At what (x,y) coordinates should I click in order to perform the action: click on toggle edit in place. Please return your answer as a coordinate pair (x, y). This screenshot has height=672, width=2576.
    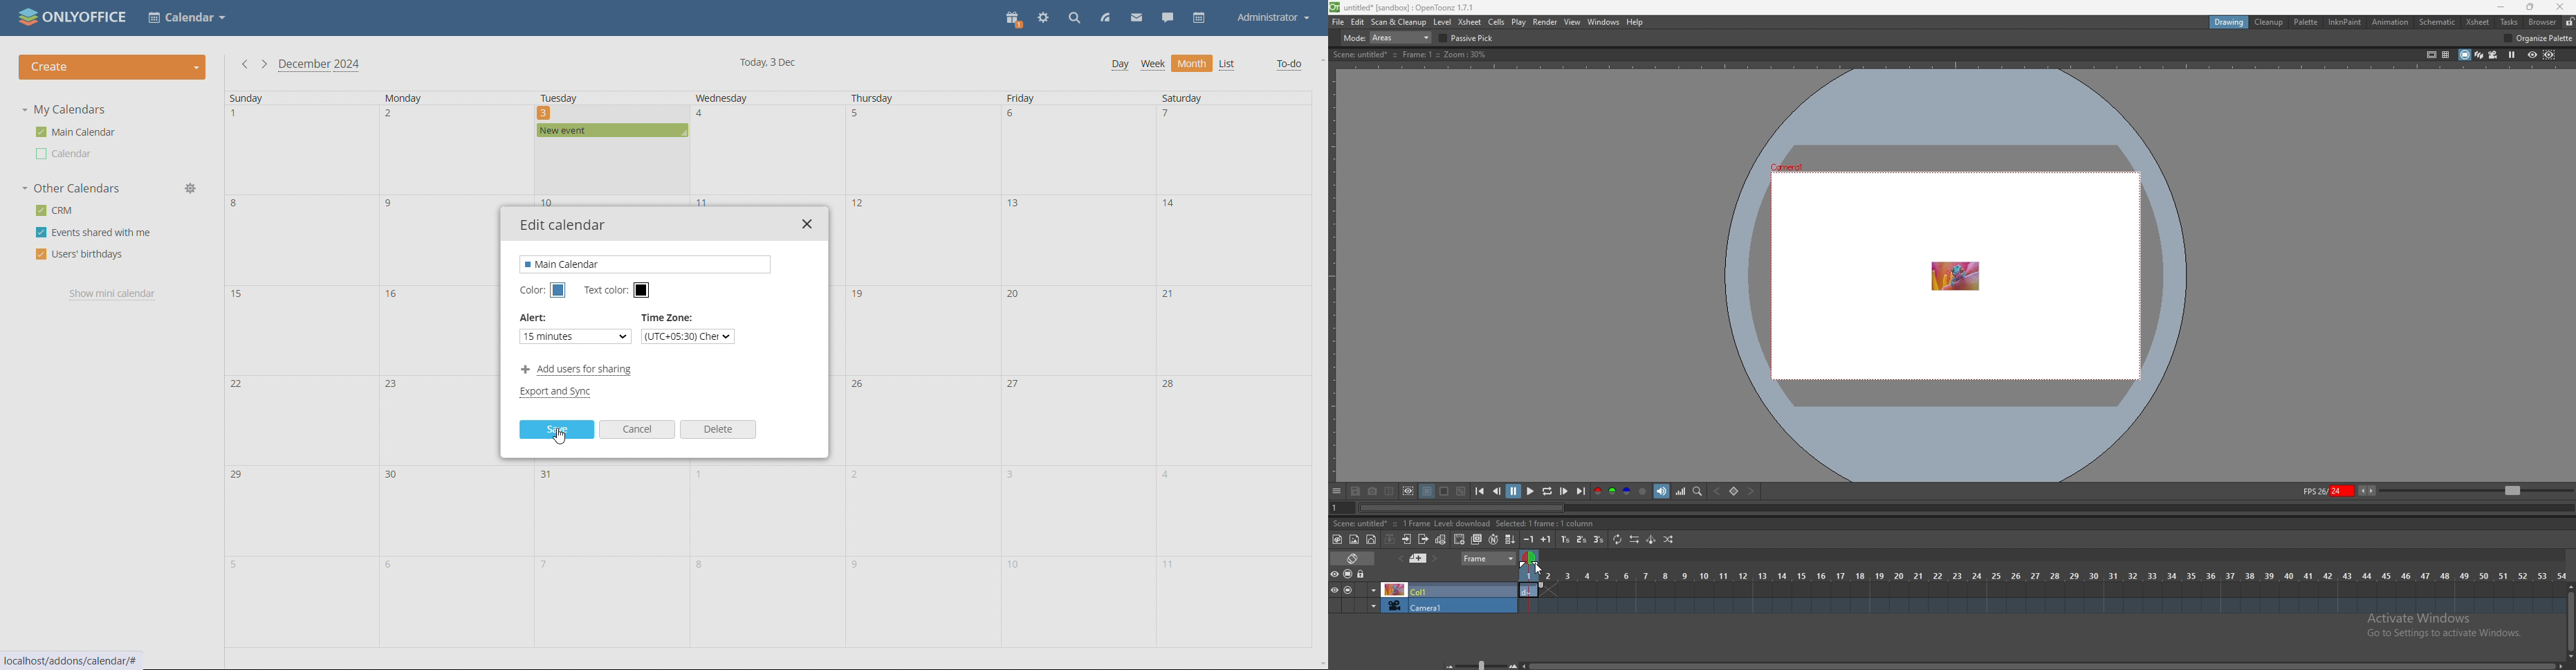
    Looking at the image, I should click on (1442, 541).